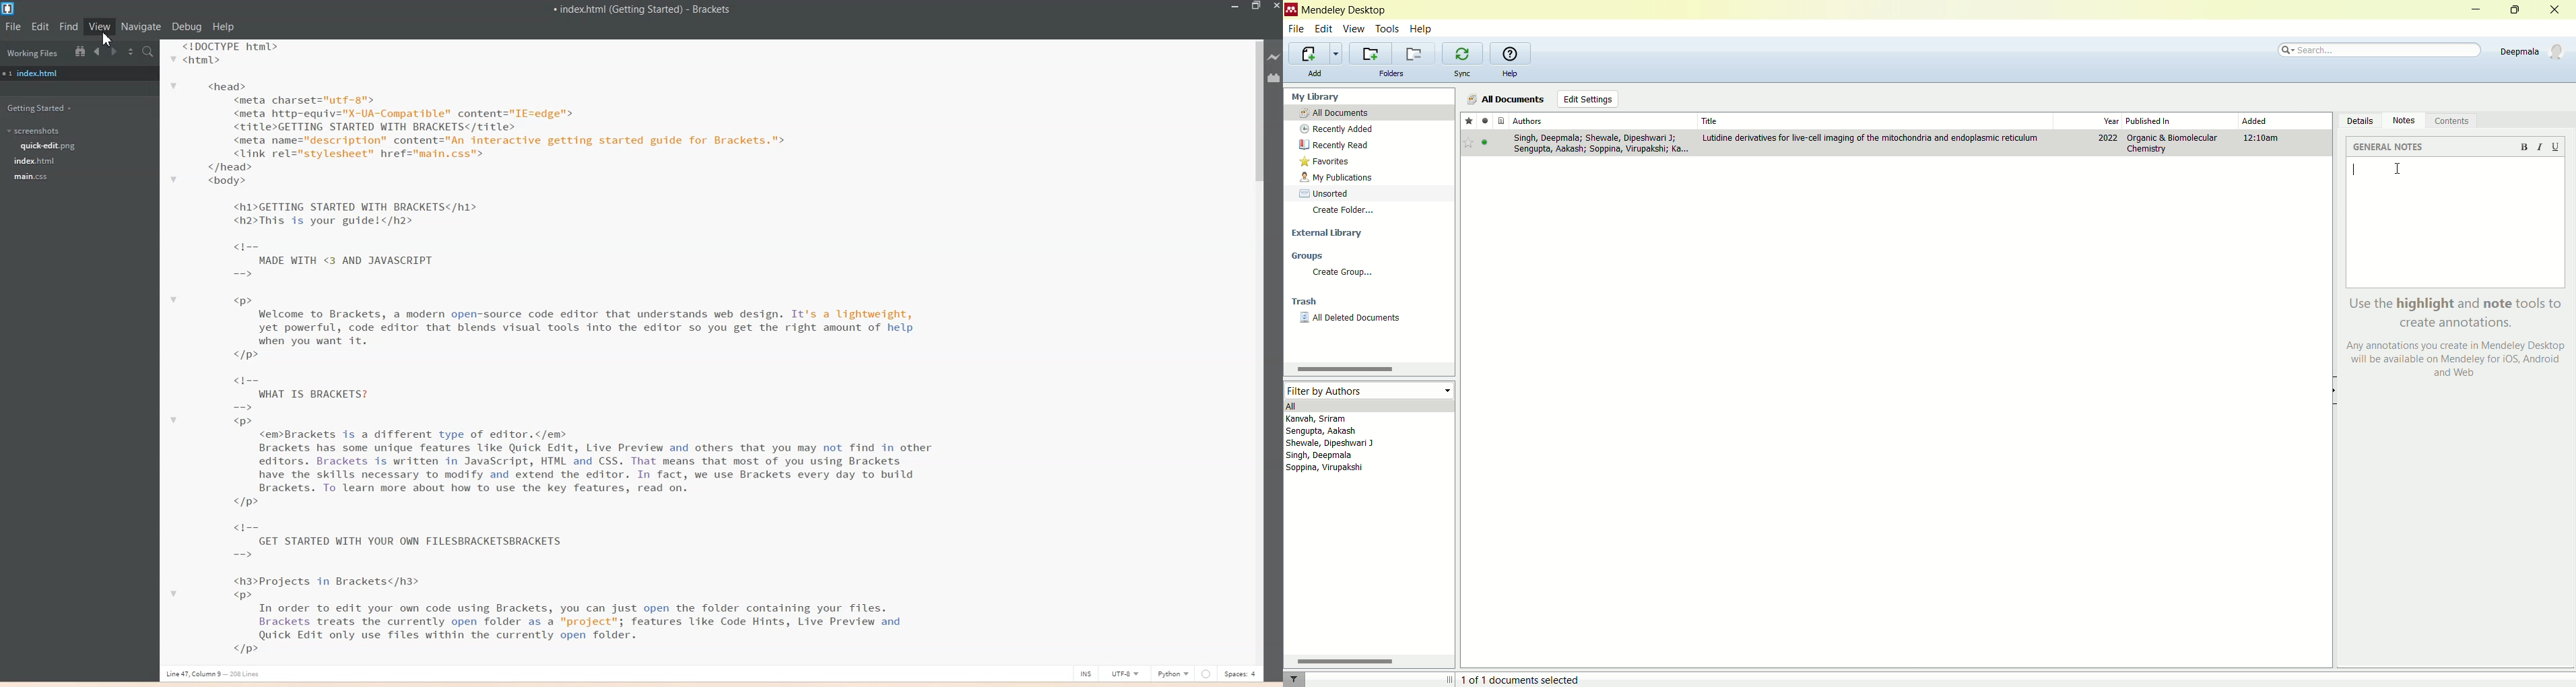 The height and width of the screenshot is (700, 2576). I want to click on Scrollbar, so click(1343, 370).